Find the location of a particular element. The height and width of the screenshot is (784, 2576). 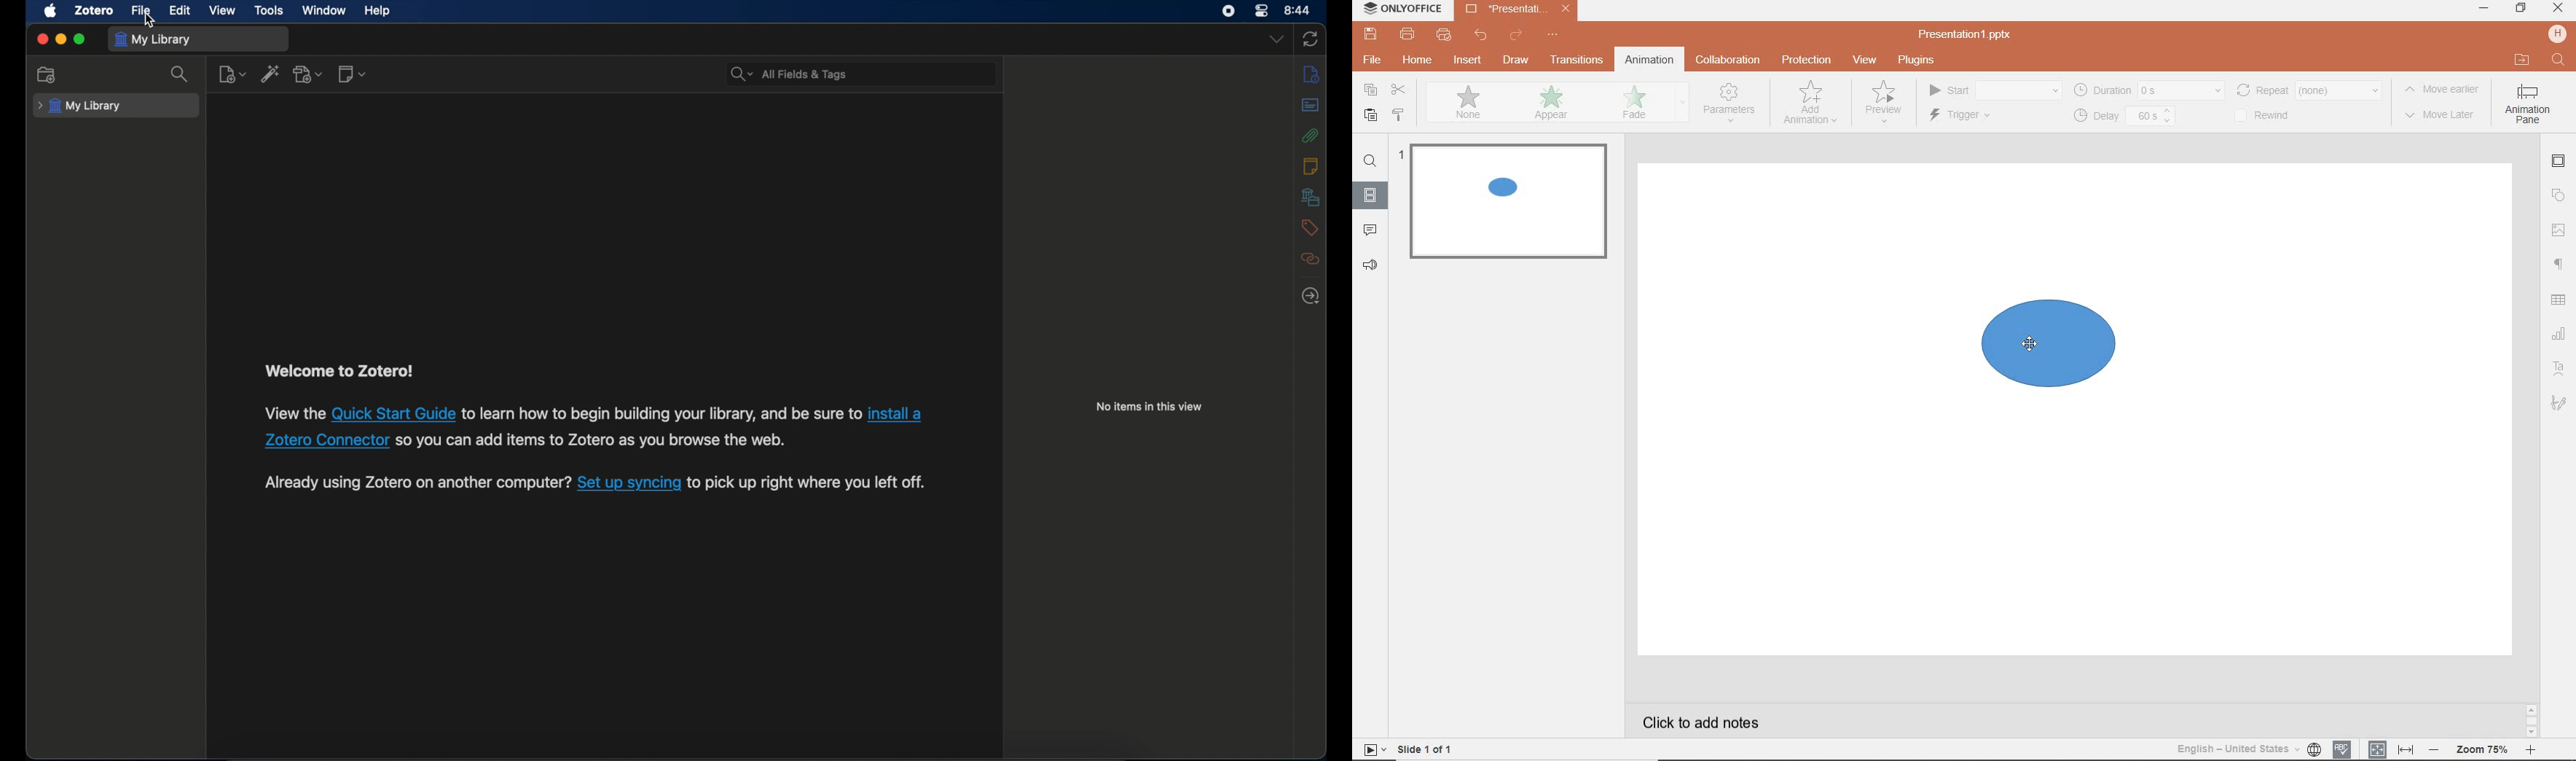

customize quick access toolbar is located at coordinates (1553, 36).